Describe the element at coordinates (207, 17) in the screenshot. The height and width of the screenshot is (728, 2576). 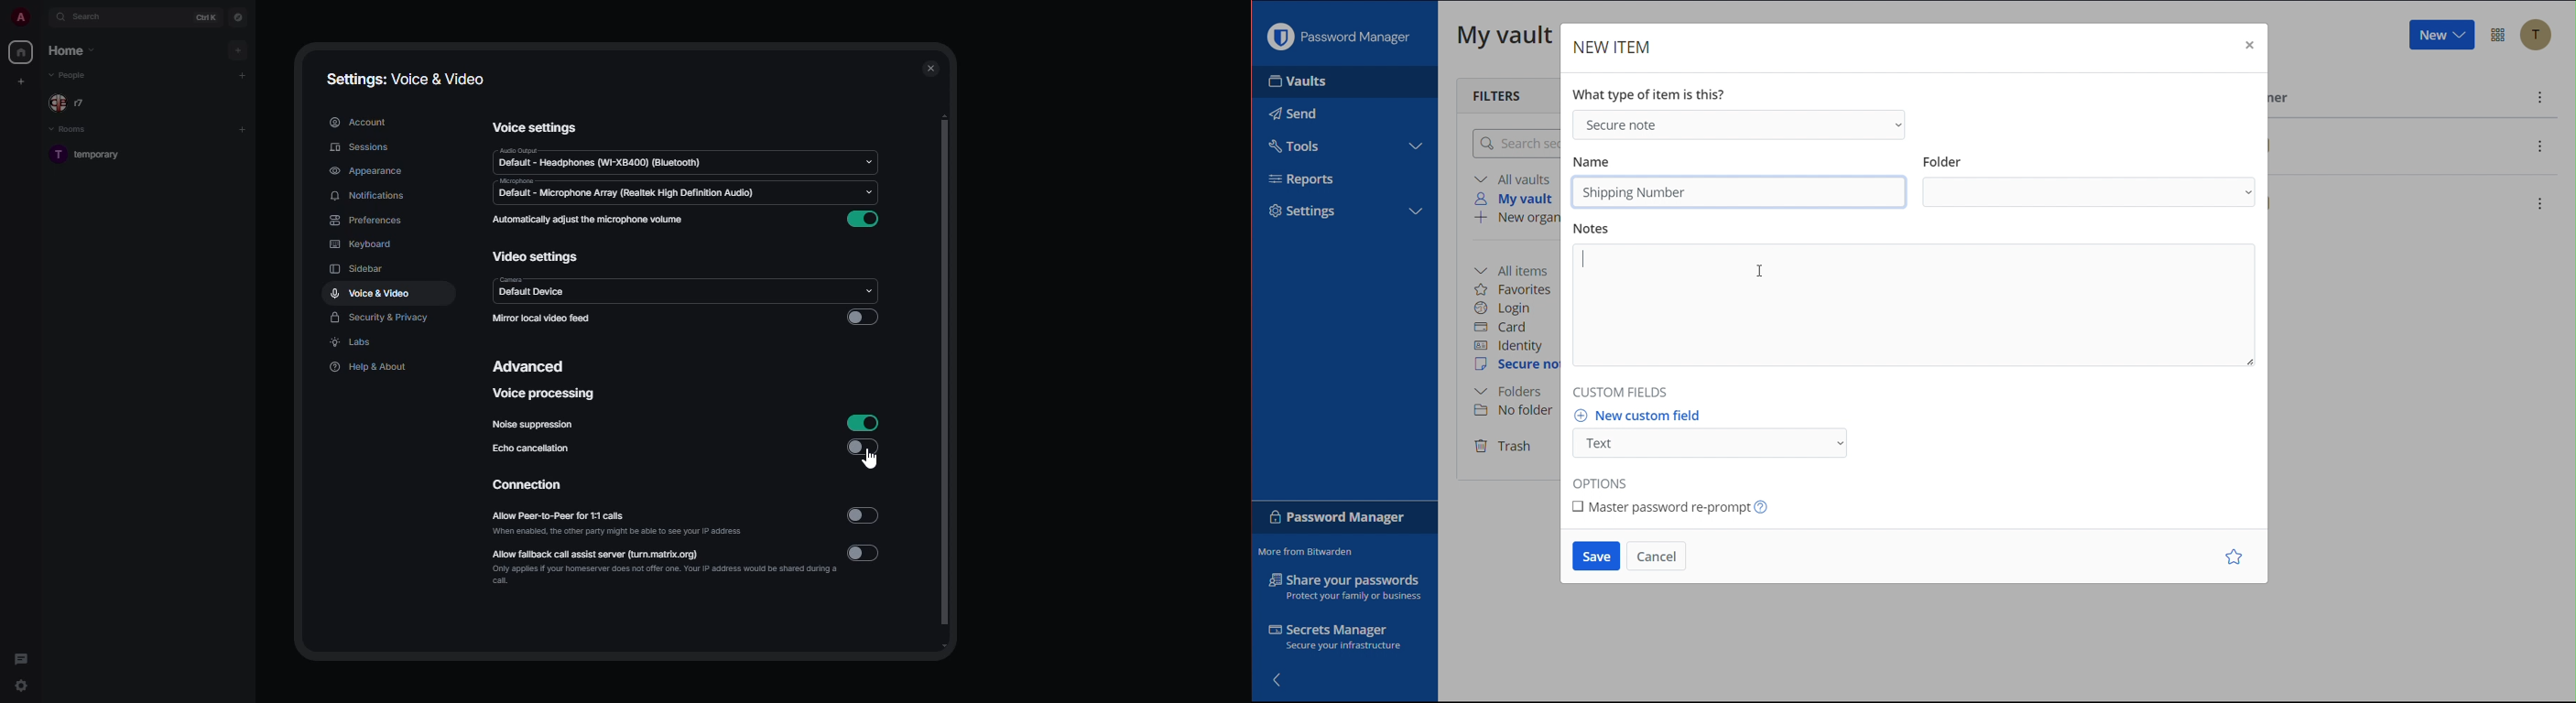
I see `ctrl K` at that location.